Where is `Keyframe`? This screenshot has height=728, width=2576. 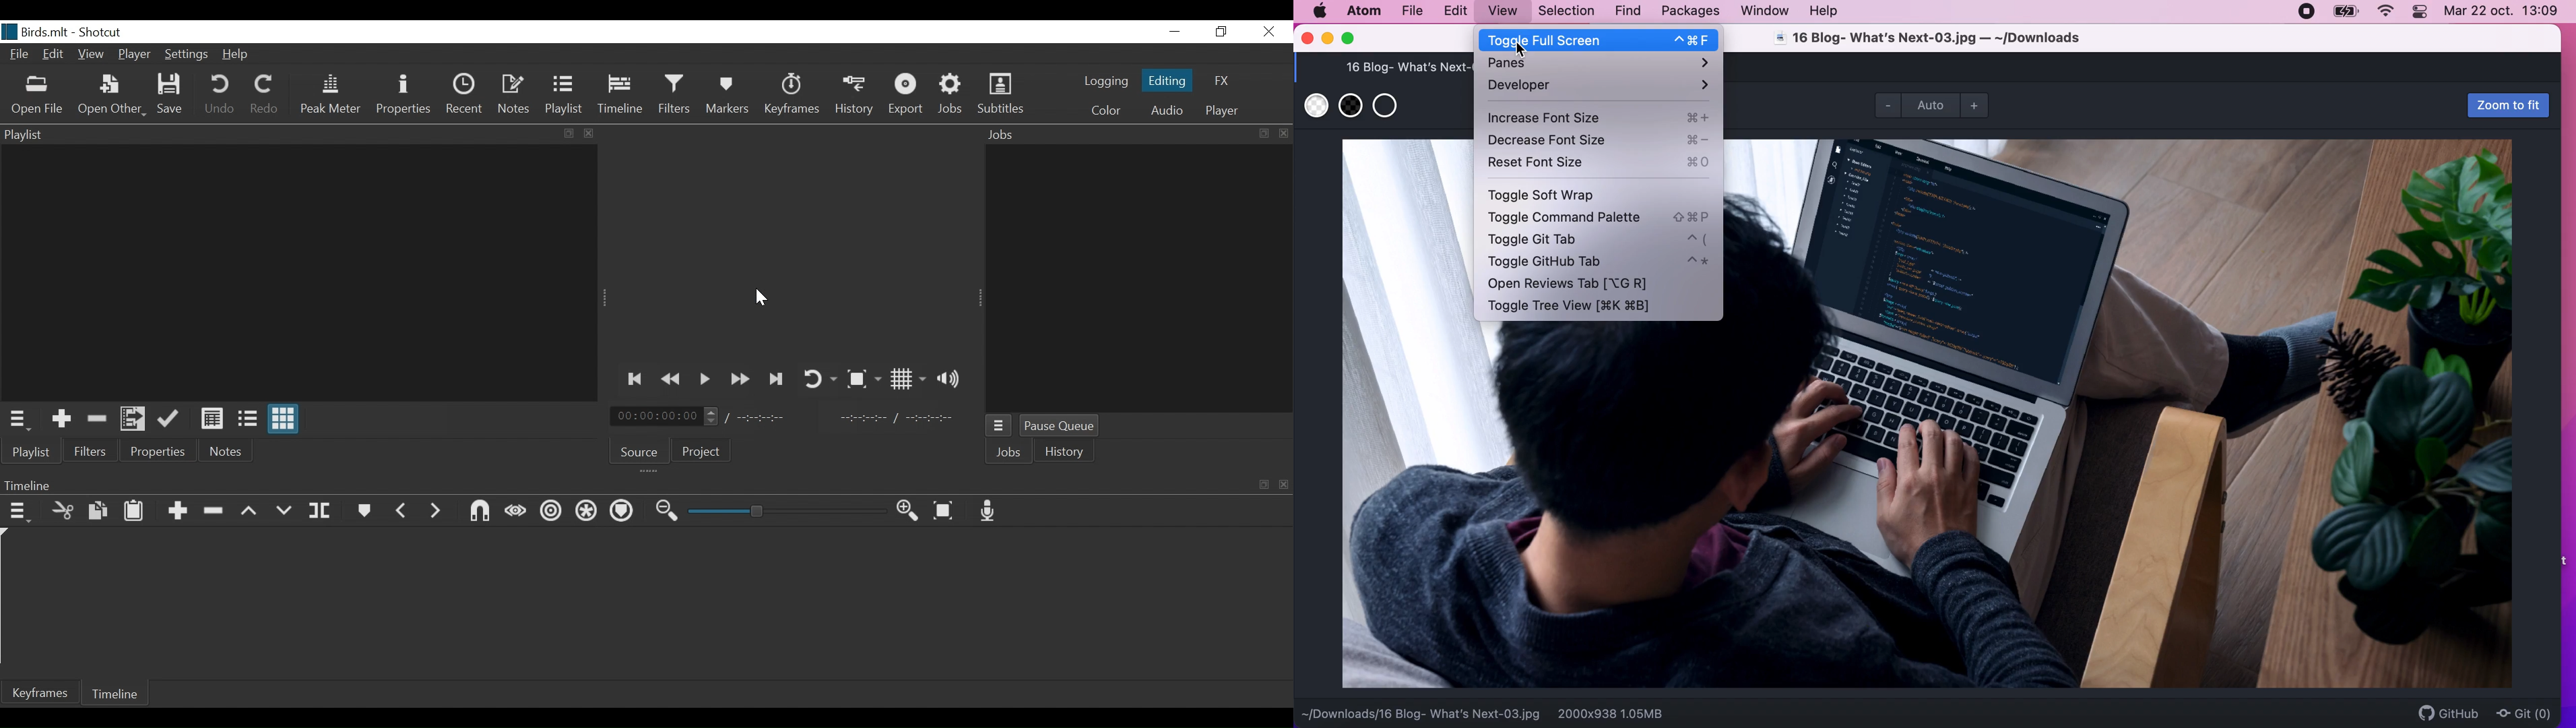 Keyframe is located at coordinates (41, 692).